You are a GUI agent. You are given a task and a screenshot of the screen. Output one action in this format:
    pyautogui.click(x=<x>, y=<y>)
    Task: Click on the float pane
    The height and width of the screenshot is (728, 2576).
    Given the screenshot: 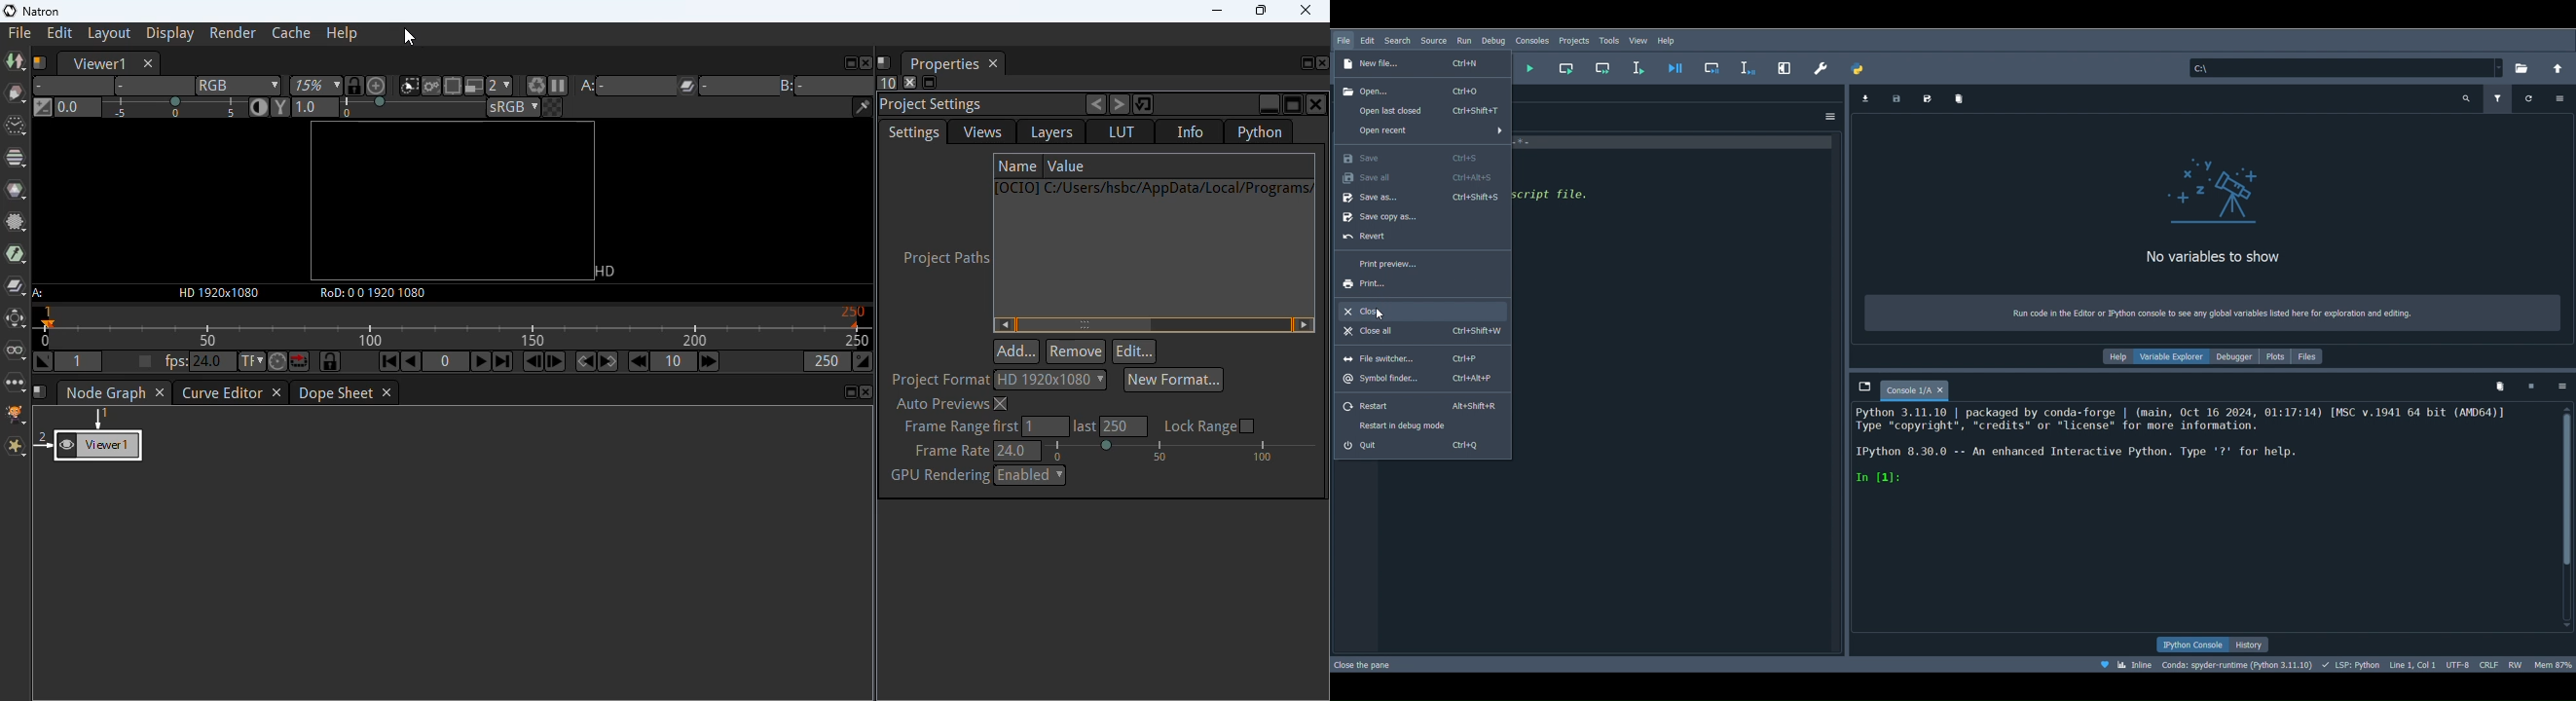 What is the action you would take?
    pyautogui.click(x=850, y=393)
    